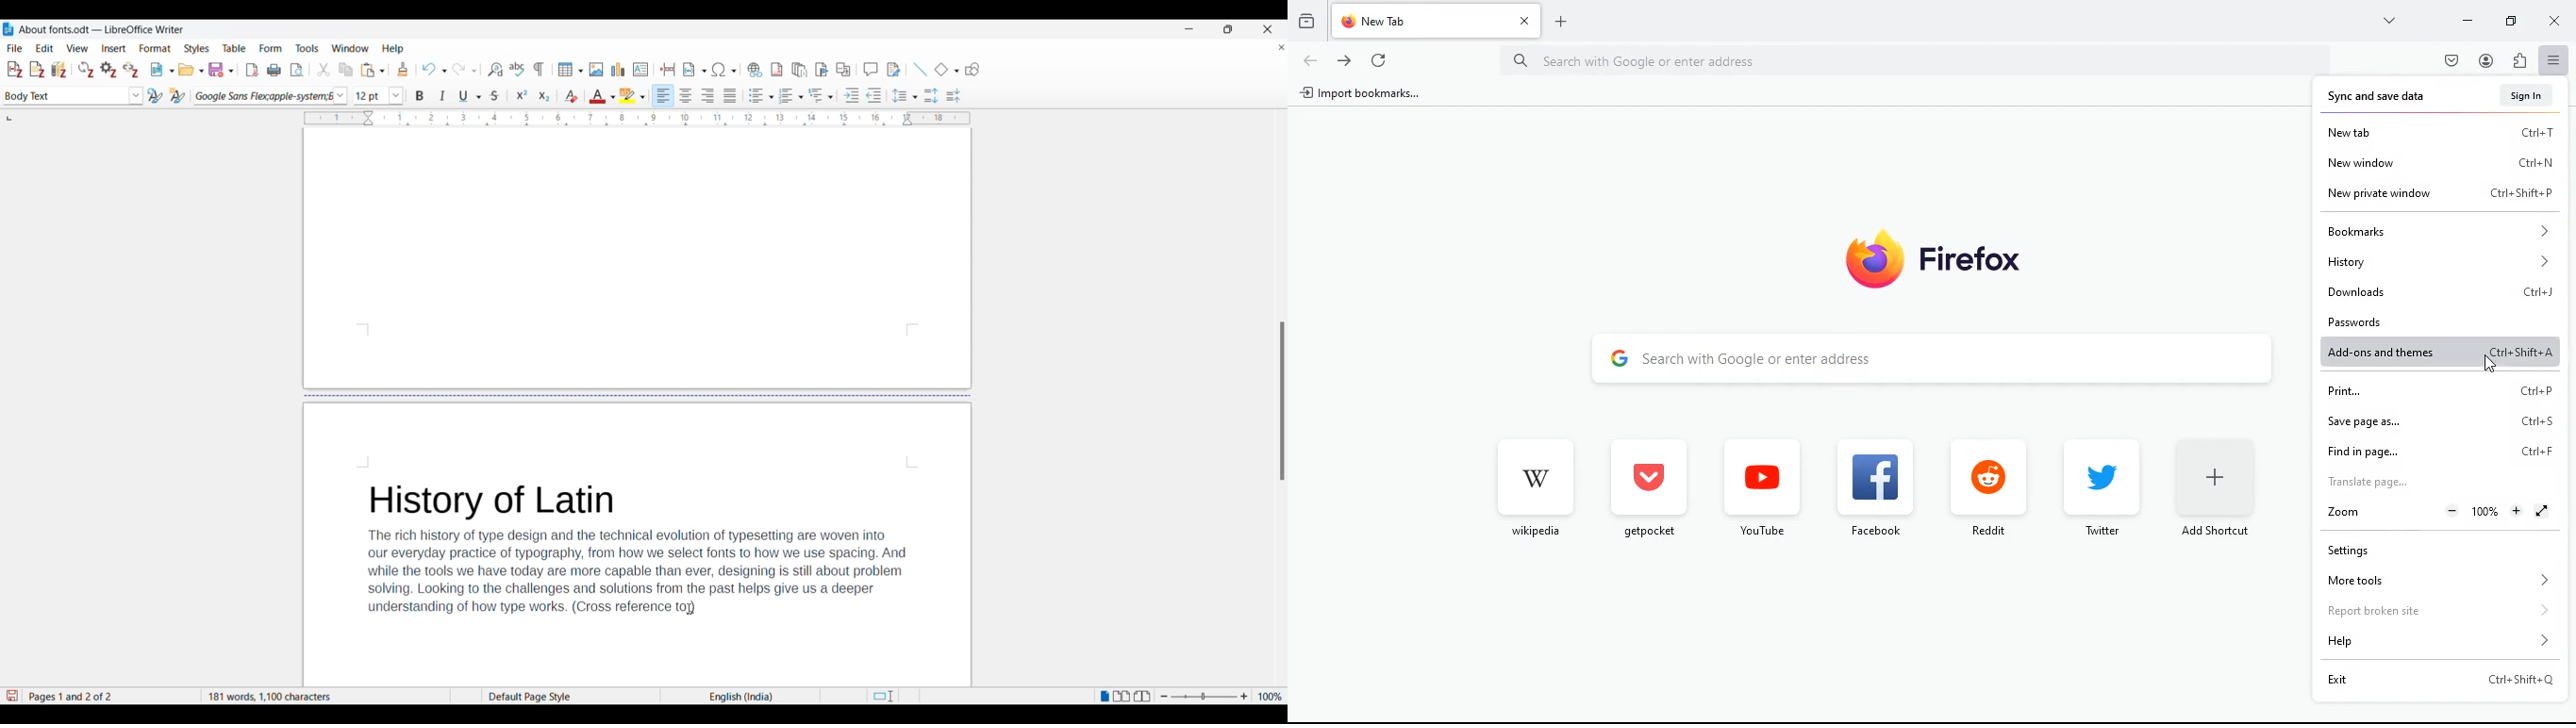 The width and height of the screenshot is (2576, 728). I want to click on Undo options, so click(434, 70).